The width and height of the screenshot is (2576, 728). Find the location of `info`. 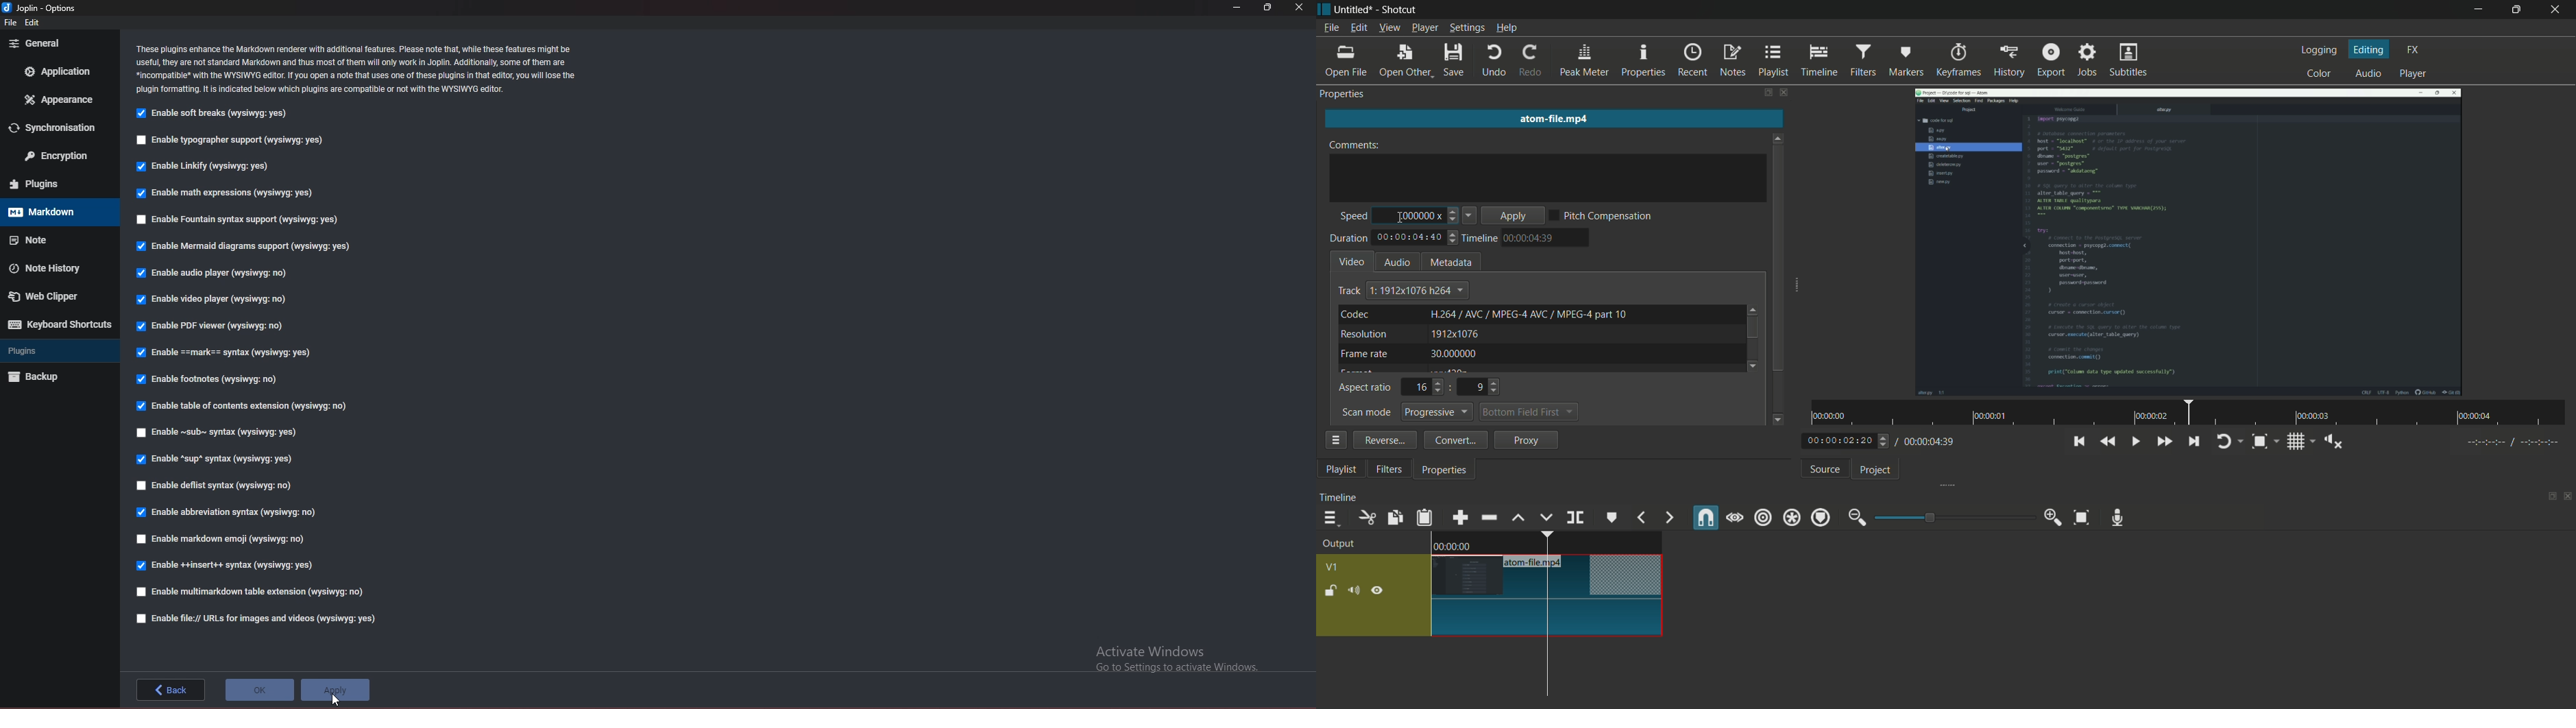

info is located at coordinates (356, 69).